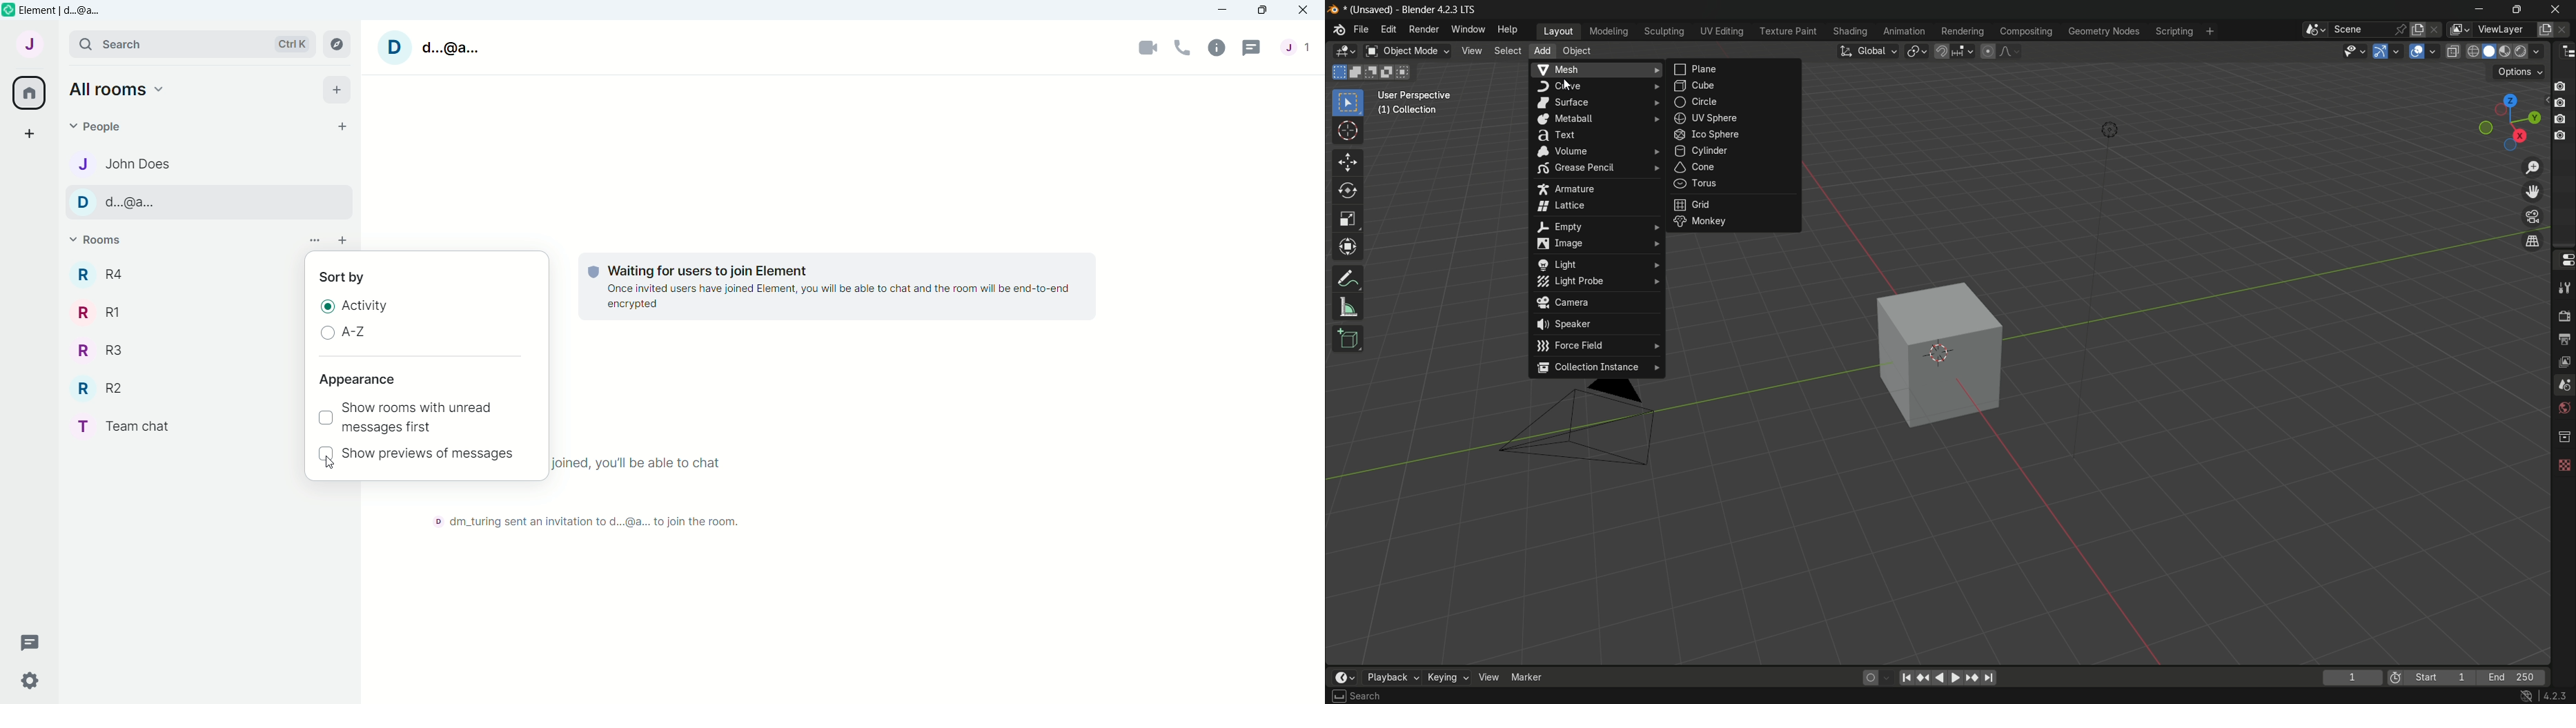 This screenshot has width=2576, height=728. I want to click on People, so click(121, 126).